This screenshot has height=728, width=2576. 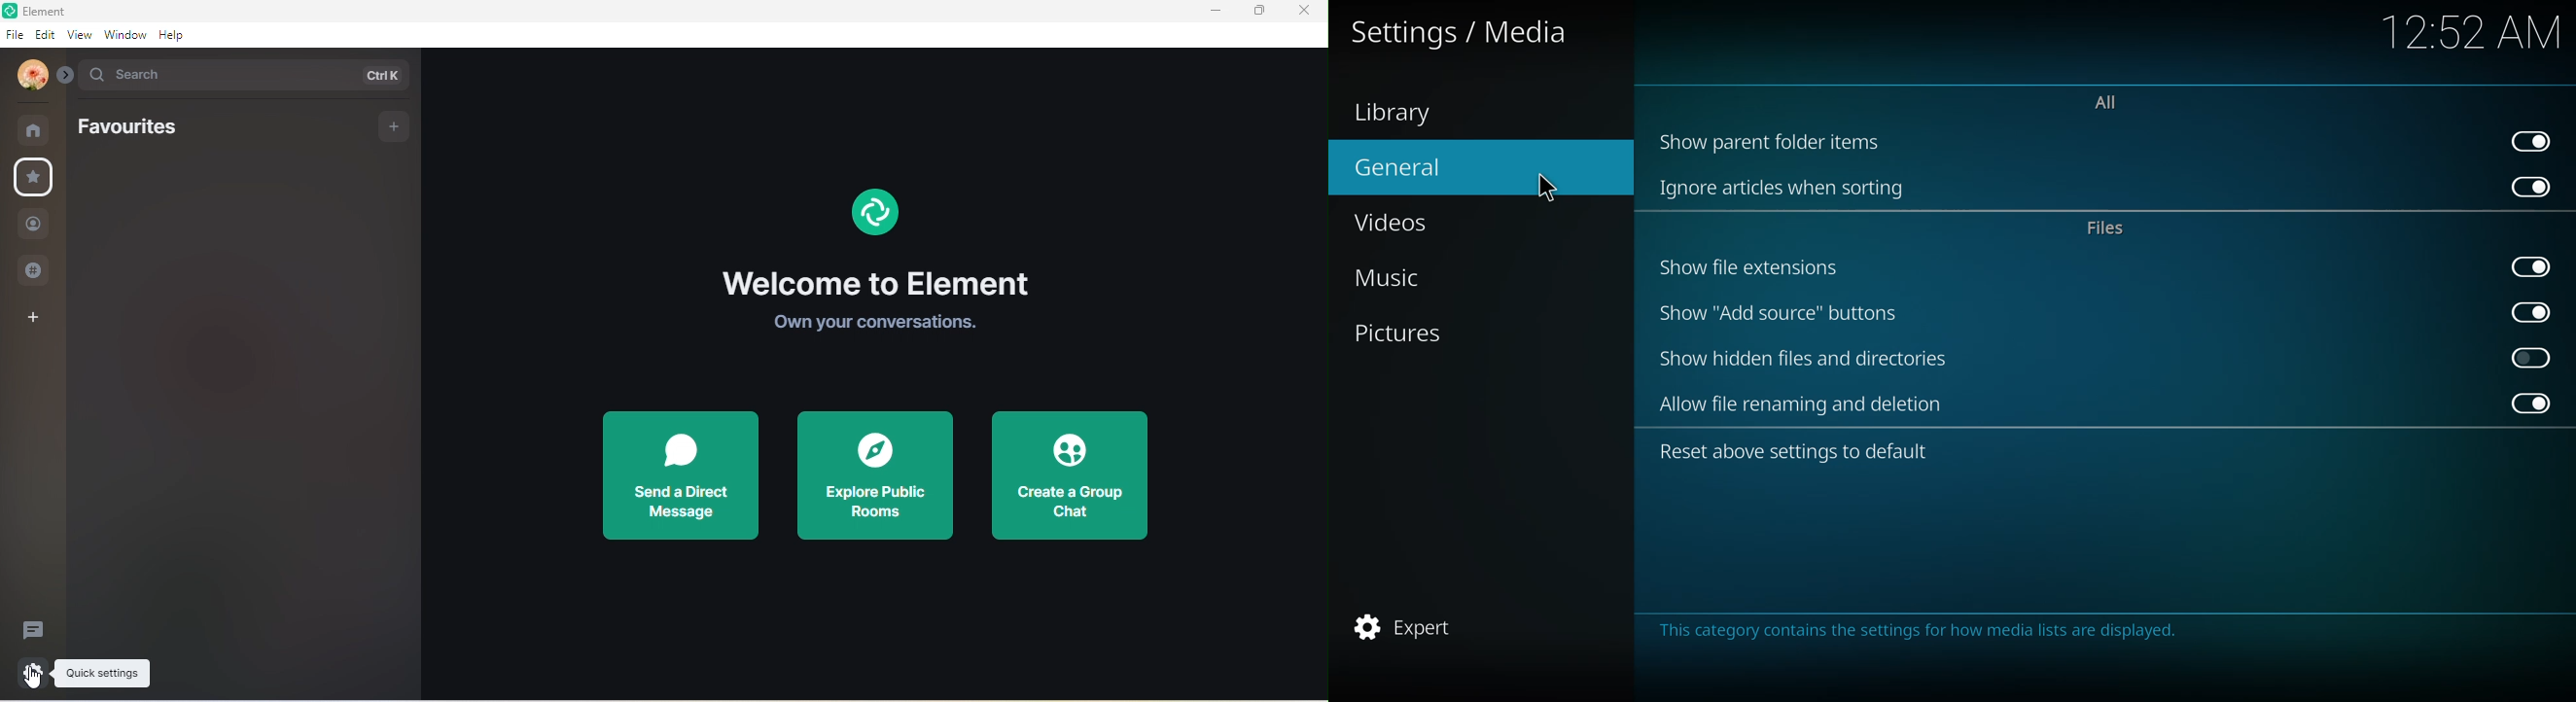 What do you see at coordinates (44, 34) in the screenshot?
I see `edit` at bounding box center [44, 34].